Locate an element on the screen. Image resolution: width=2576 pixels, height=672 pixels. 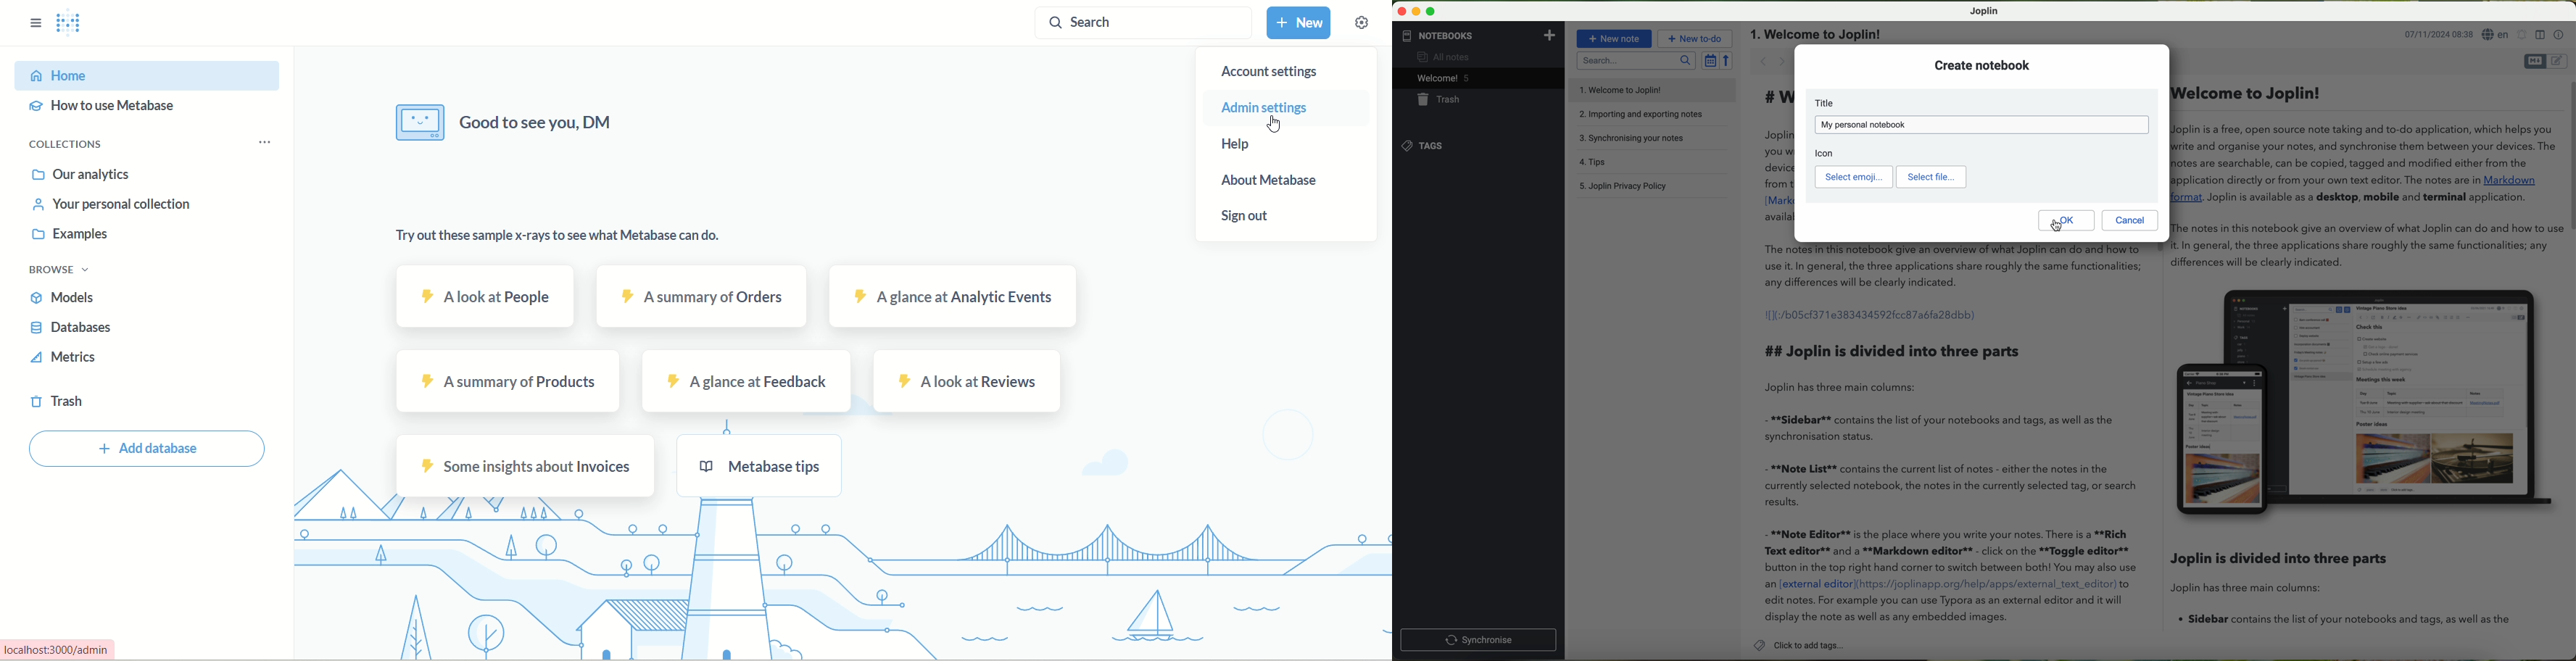
note properties is located at coordinates (2559, 33).